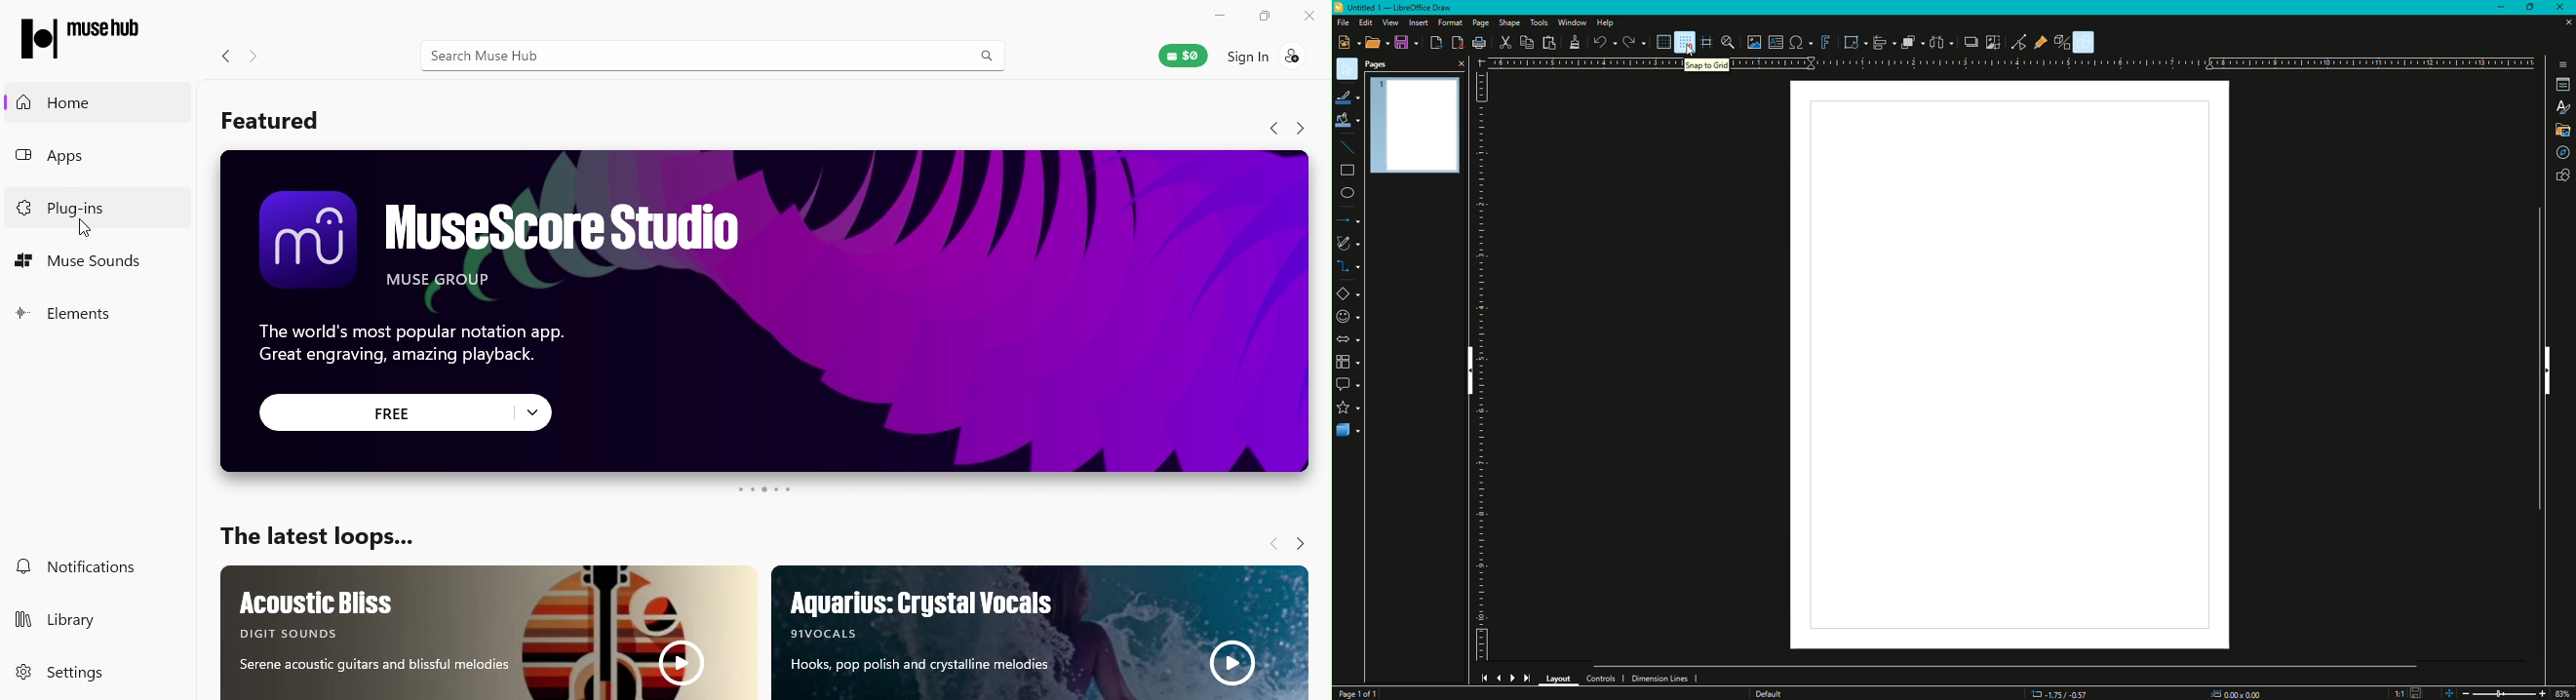 This screenshot has height=700, width=2576. Describe the element at coordinates (532, 411) in the screenshot. I see `free options` at that location.